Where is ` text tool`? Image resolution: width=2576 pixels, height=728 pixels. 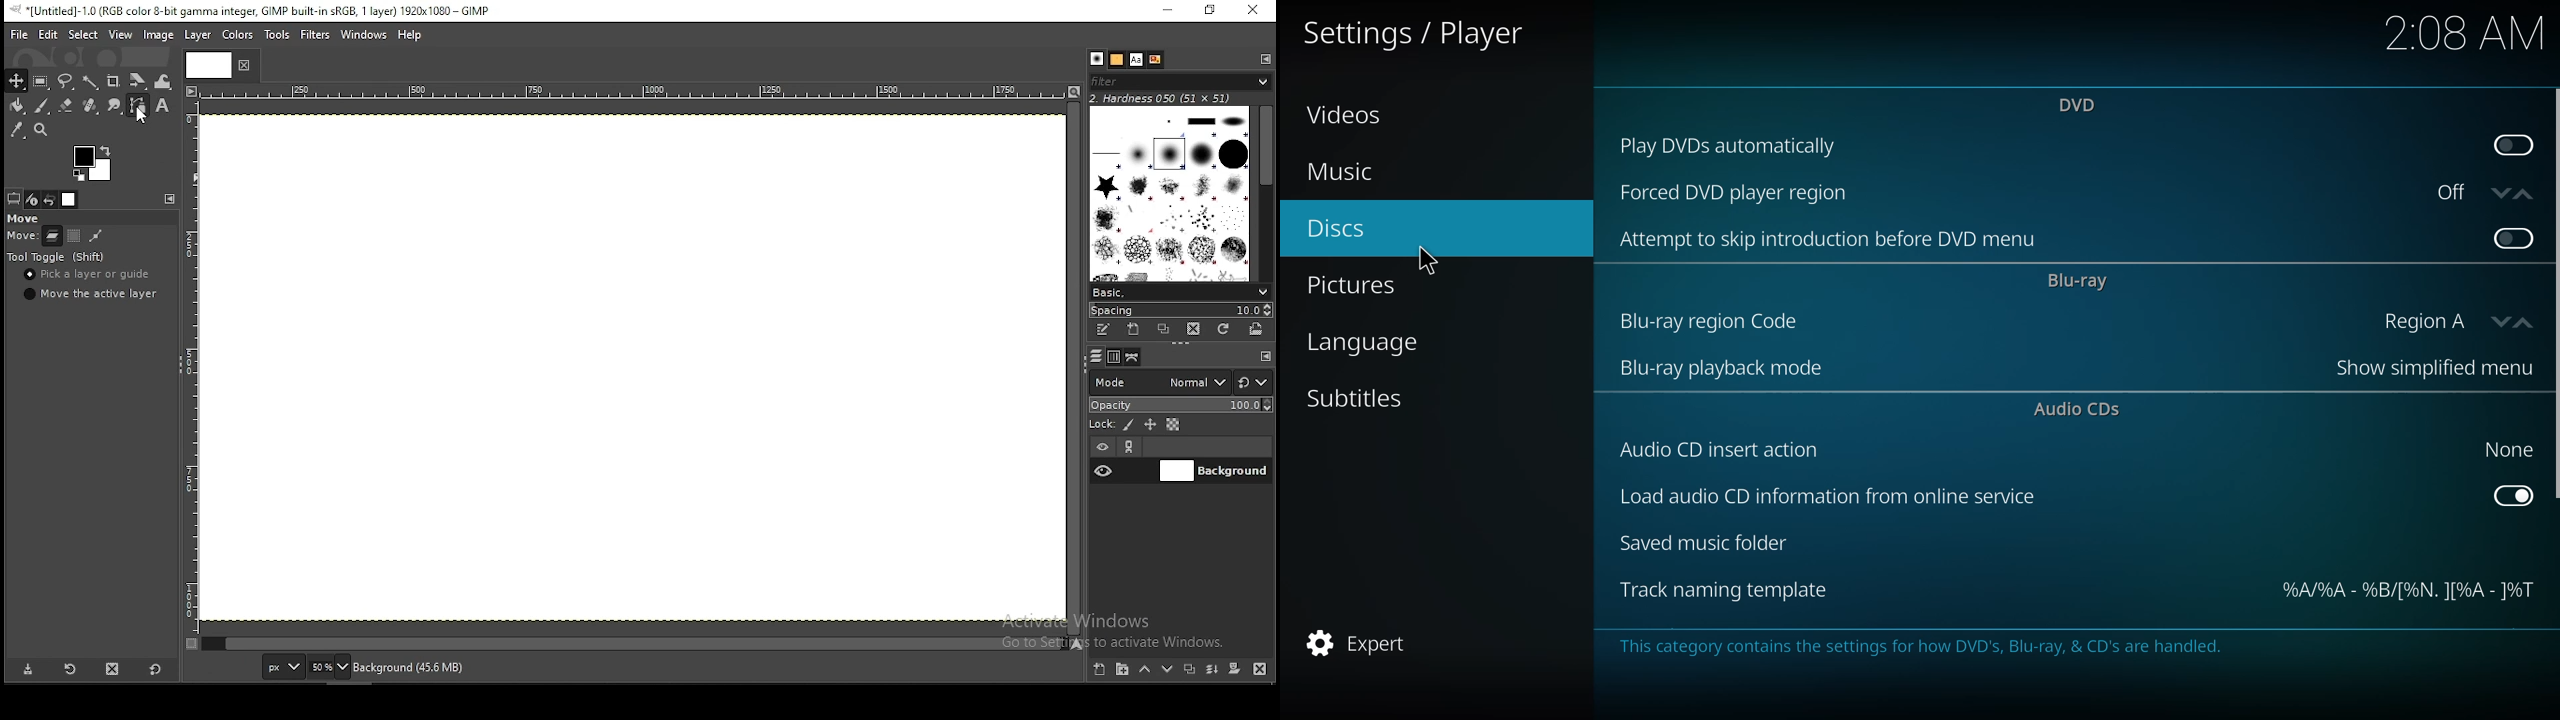  text tool is located at coordinates (165, 108).